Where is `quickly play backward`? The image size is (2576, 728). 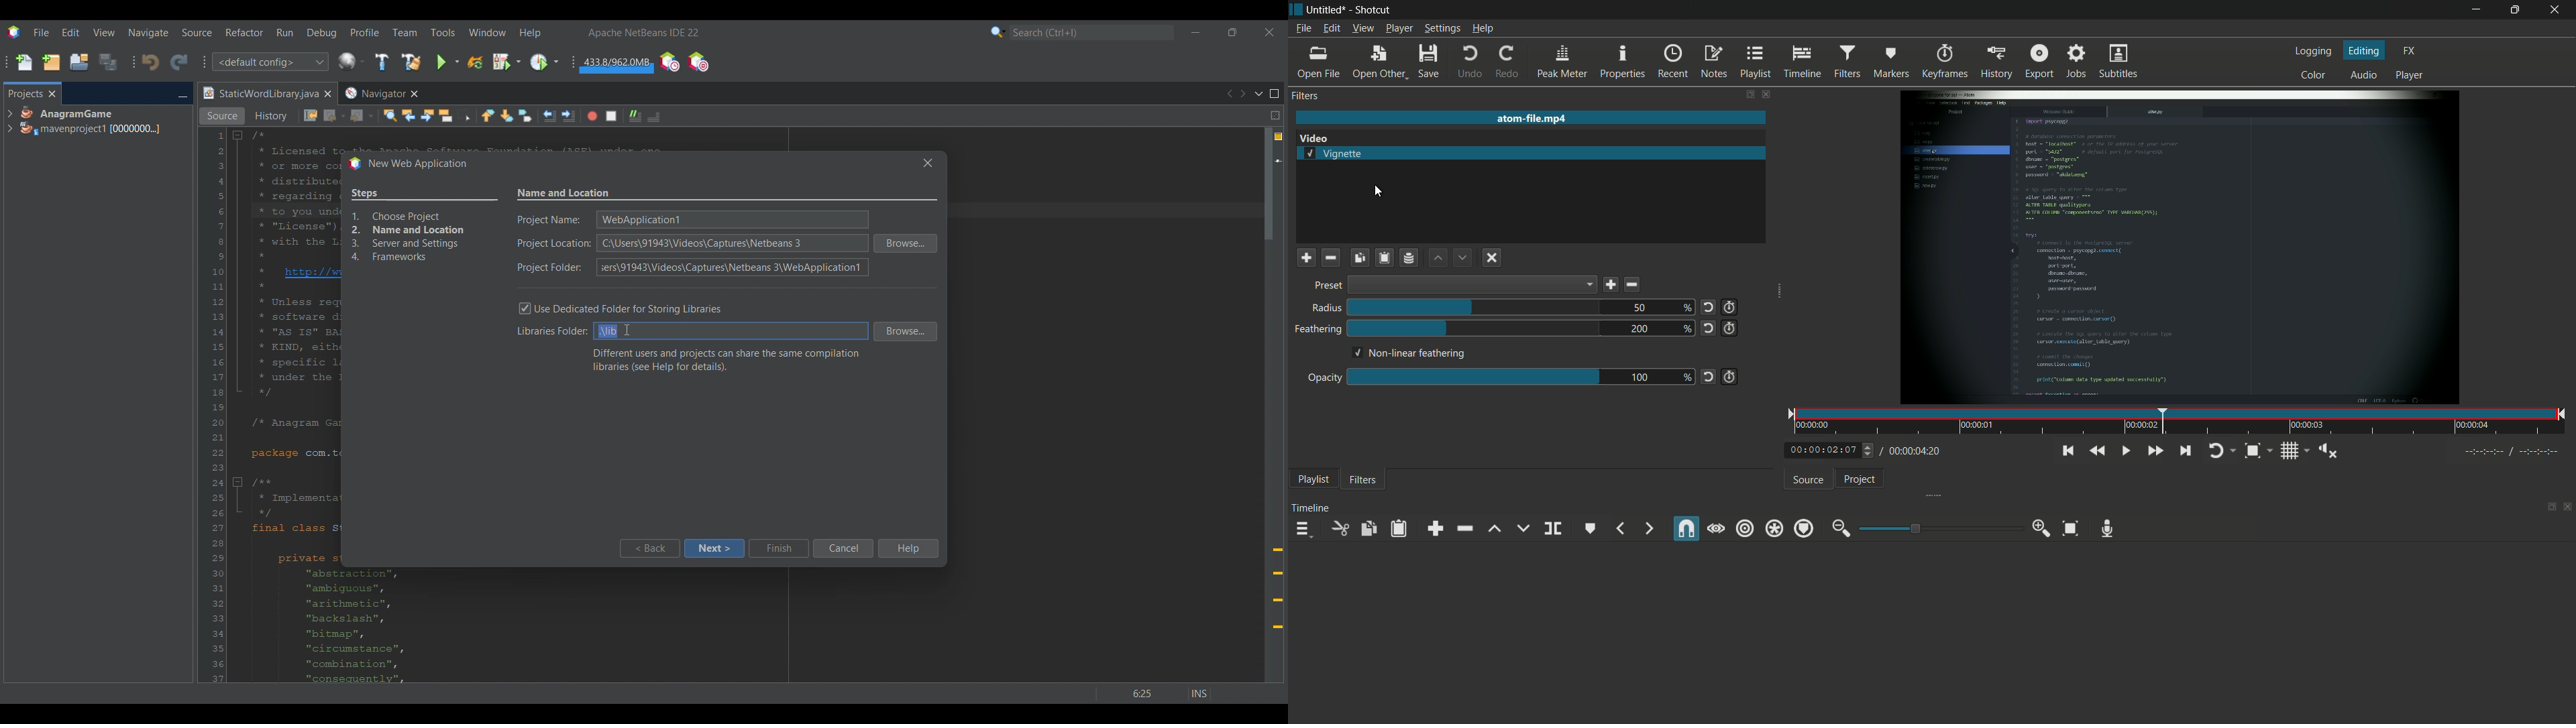 quickly play backward is located at coordinates (2096, 450).